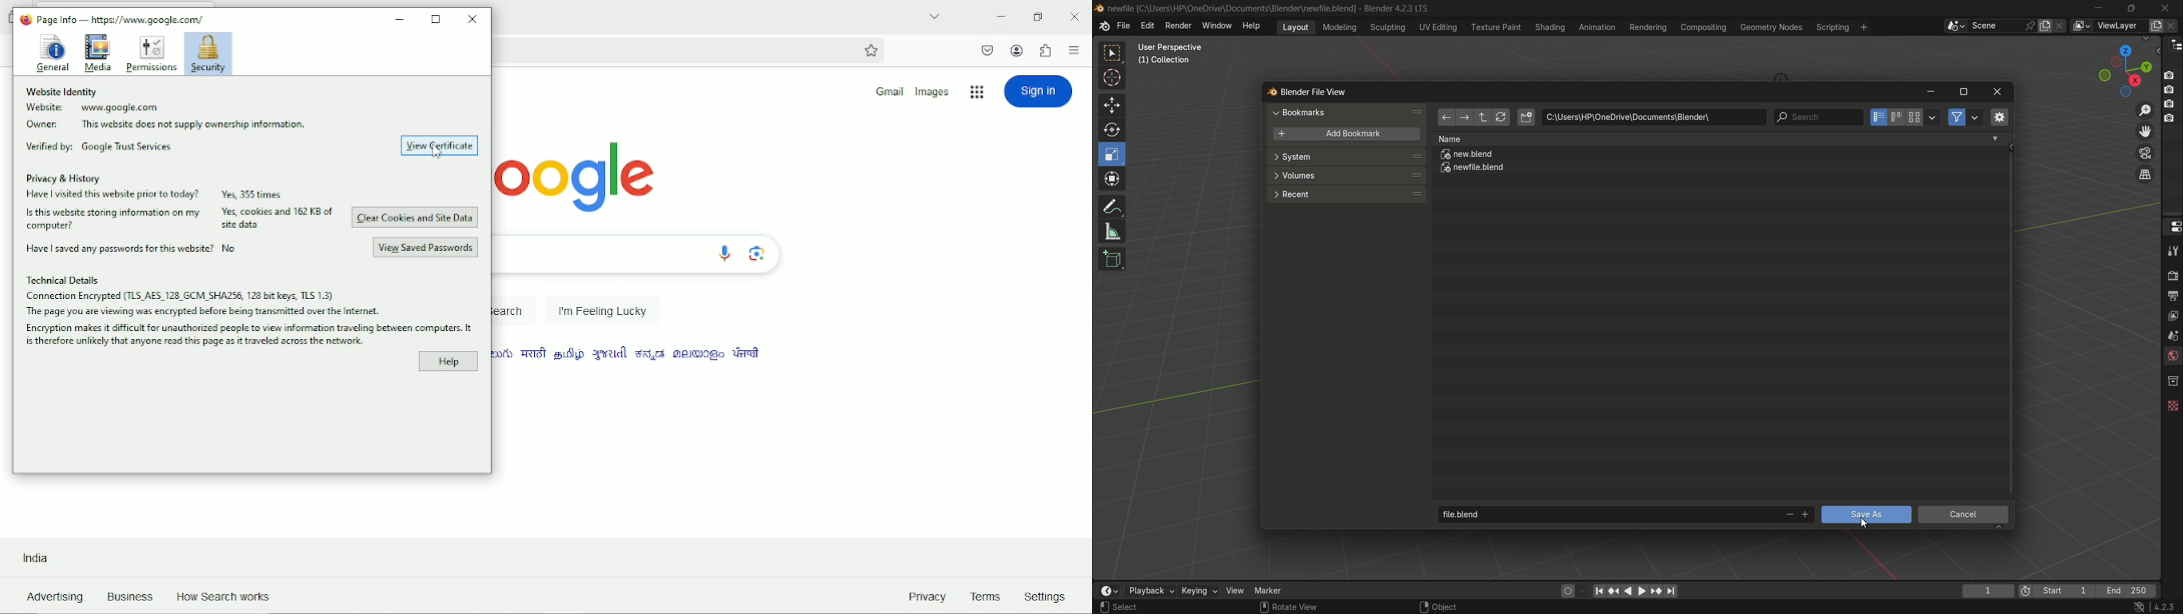 The height and width of the screenshot is (616, 2184). What do you see at coordinates (1607, 513) in the screenshot?
I see `file.blend` at bounding box center [1607, 513].